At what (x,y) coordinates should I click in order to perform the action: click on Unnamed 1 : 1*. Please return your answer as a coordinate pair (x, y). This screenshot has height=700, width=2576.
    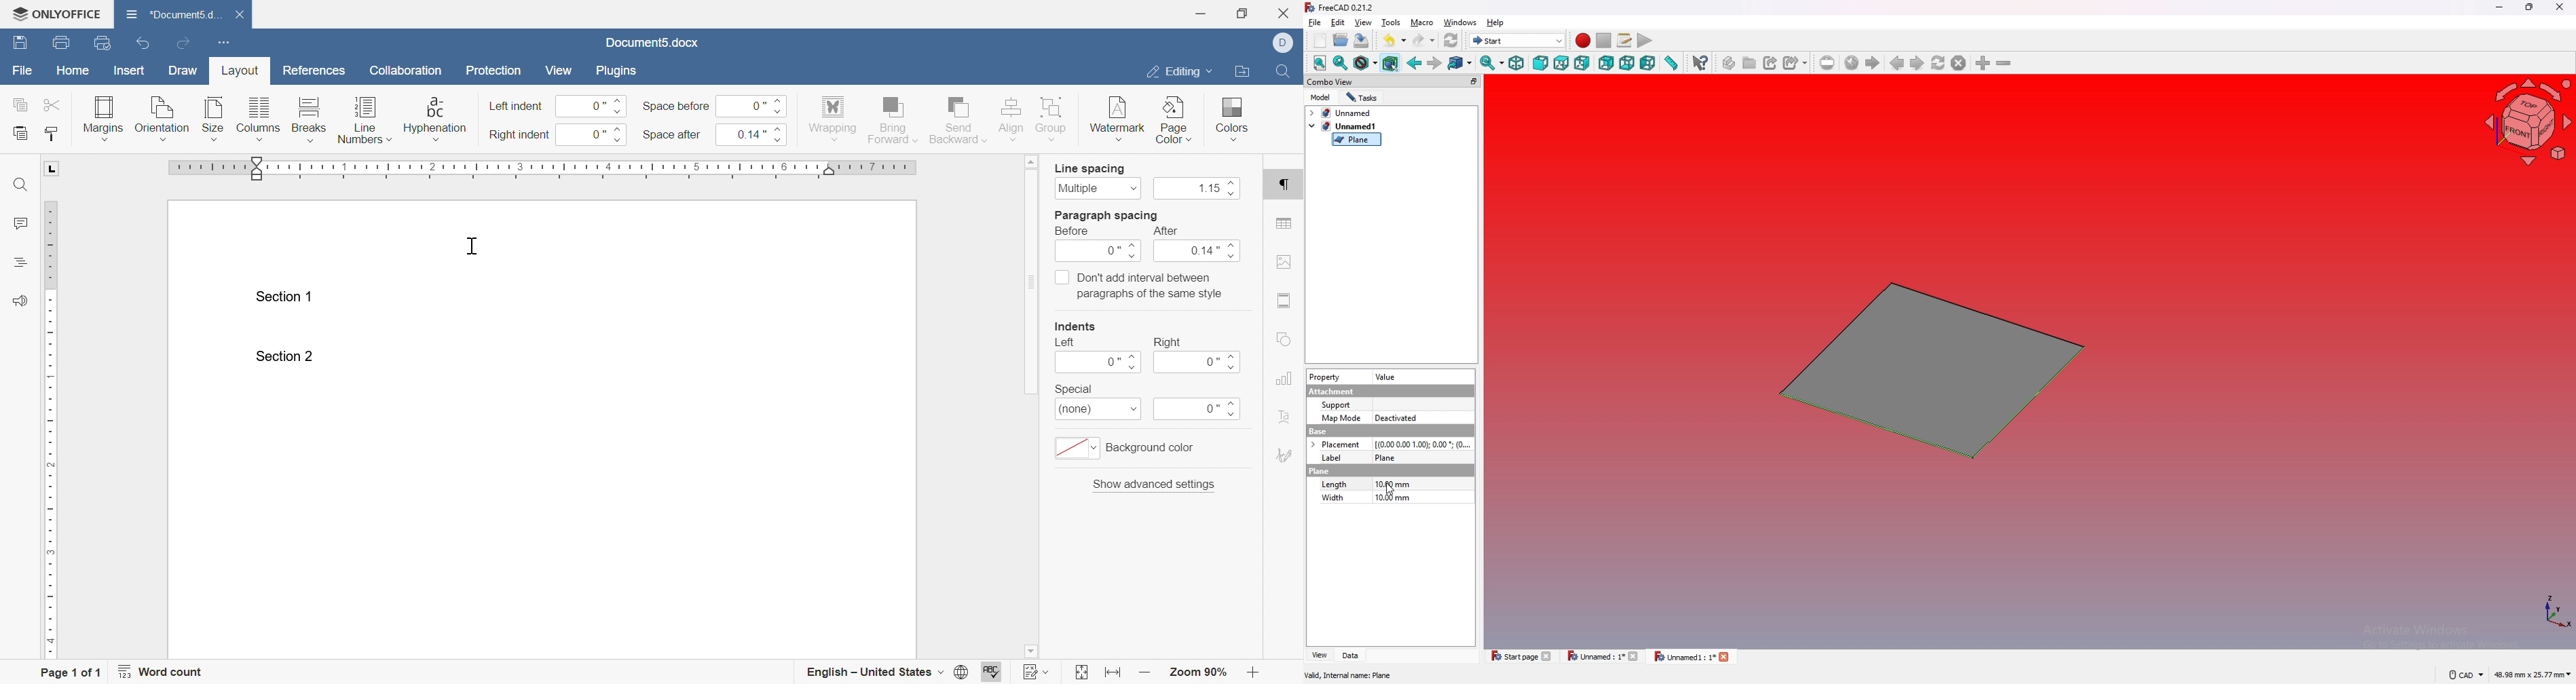
    Looking at the image, I should click on (1692, 657).